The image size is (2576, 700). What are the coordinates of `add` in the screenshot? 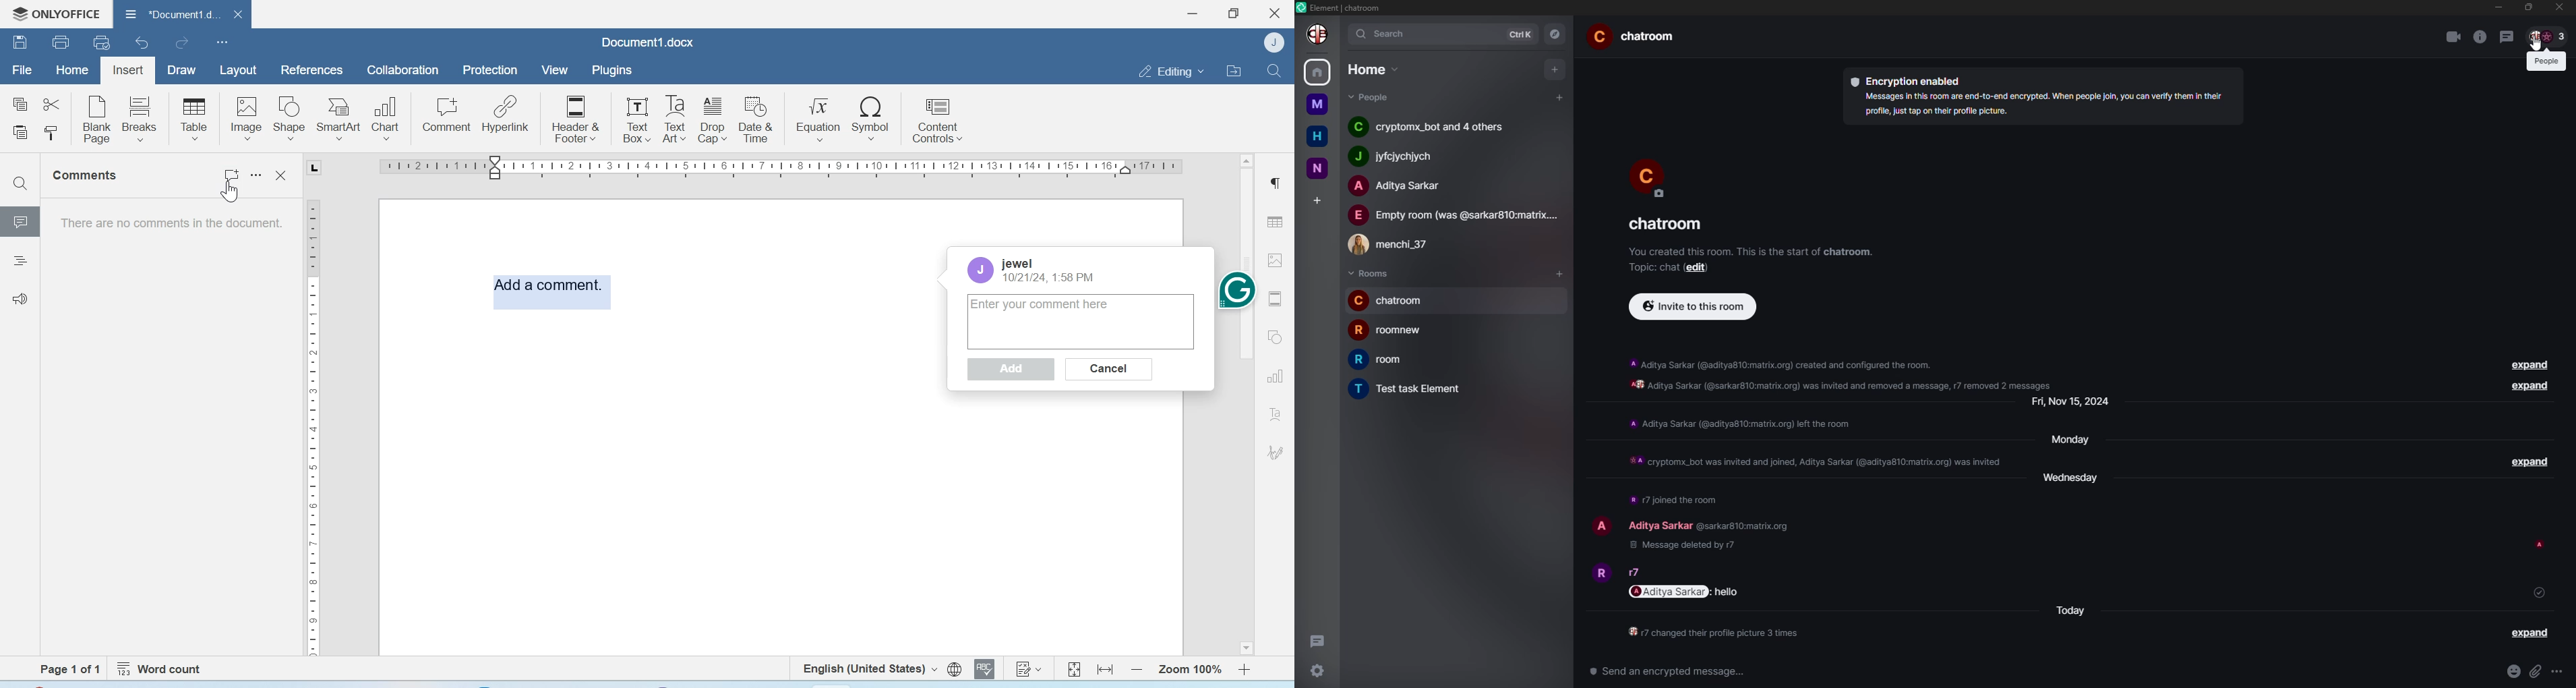 It's located at (1318, 200).